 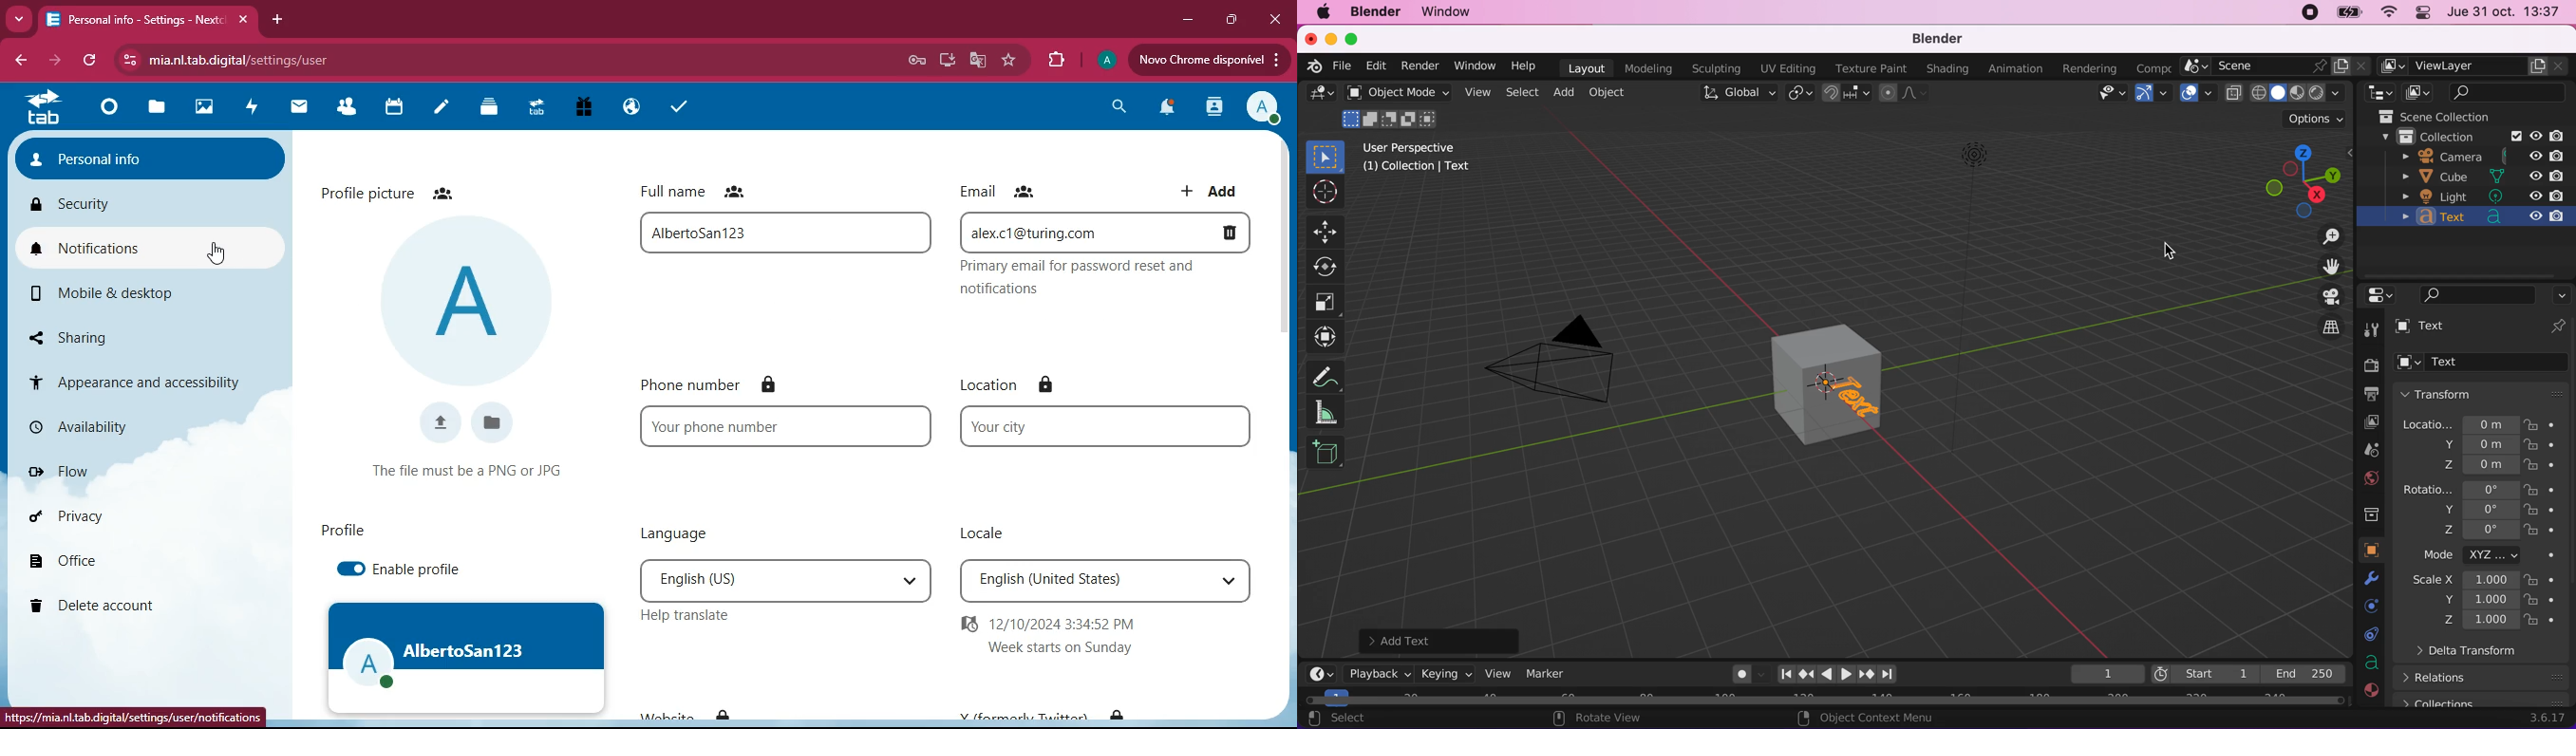 What do you see at coordinates (2370, 515) in the screenshot?
I see `collection` at bounding box center [2370, 515].